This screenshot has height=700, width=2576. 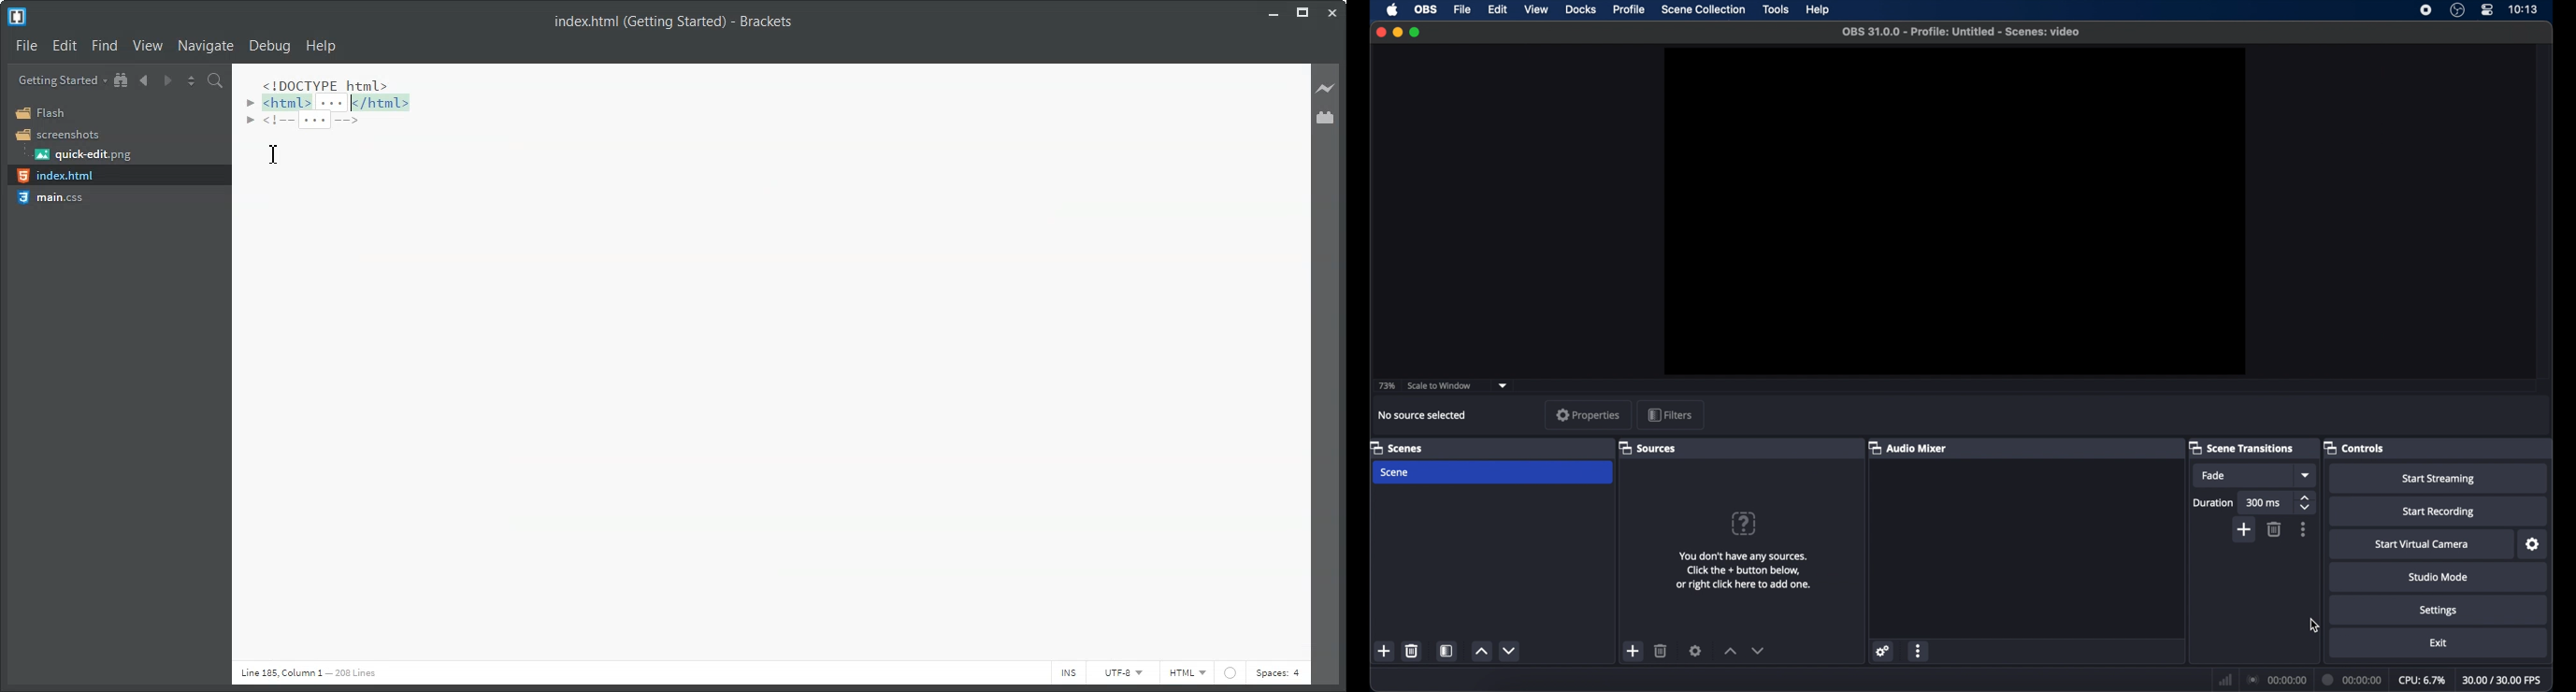 What do you see at coordinates (2304, 529) in the screenshot?
I see `more options` at bounding box center [2304, 529].